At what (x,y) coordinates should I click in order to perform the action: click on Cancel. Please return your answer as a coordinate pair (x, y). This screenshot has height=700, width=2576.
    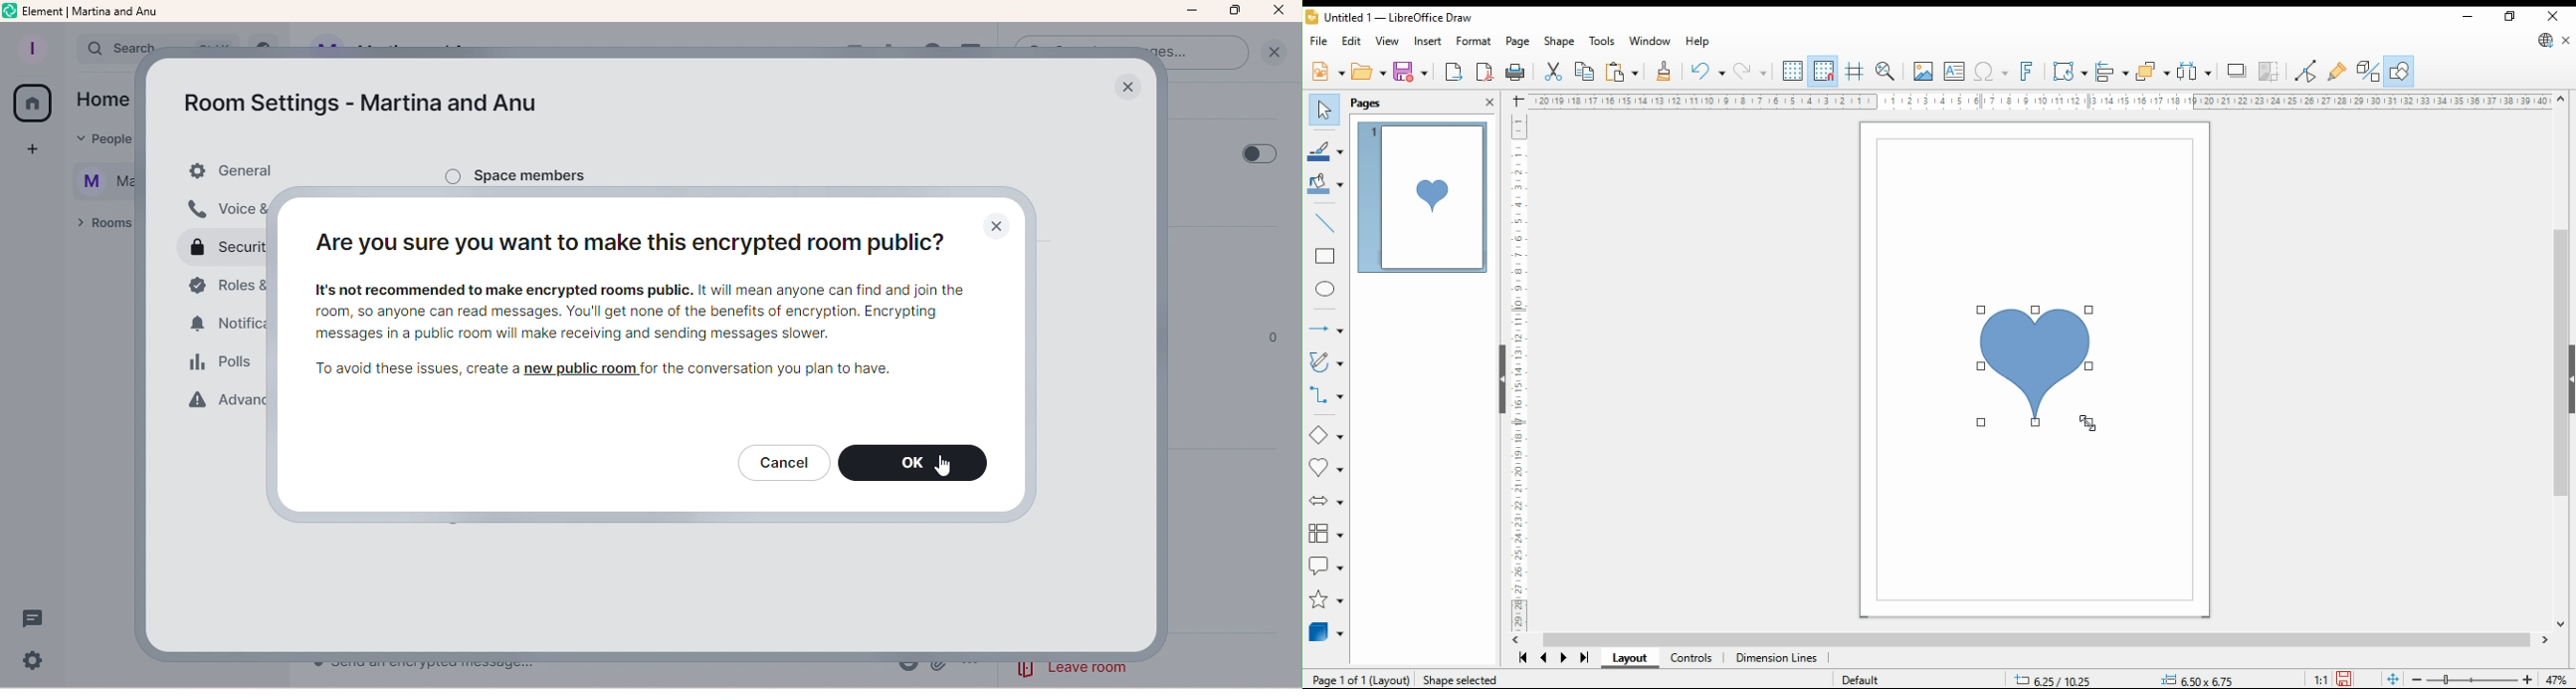
    Looking at the image, I should click on (778, 463).